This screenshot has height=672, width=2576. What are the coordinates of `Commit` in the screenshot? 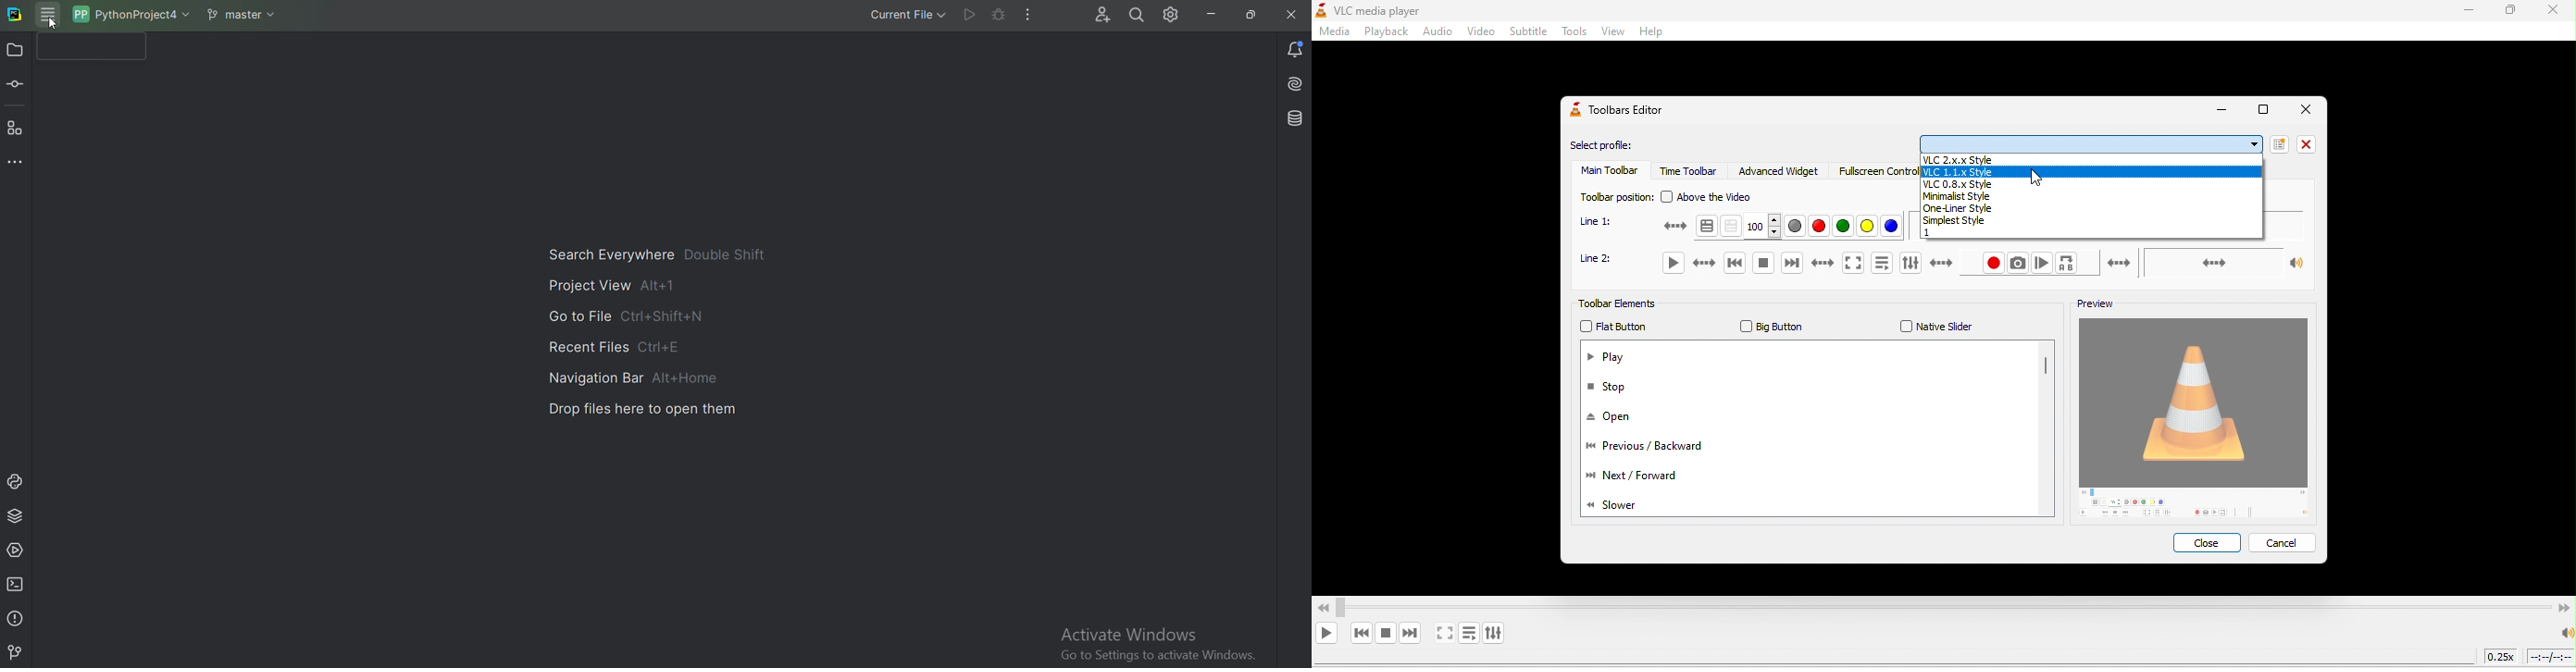 It's located at (20, 84).